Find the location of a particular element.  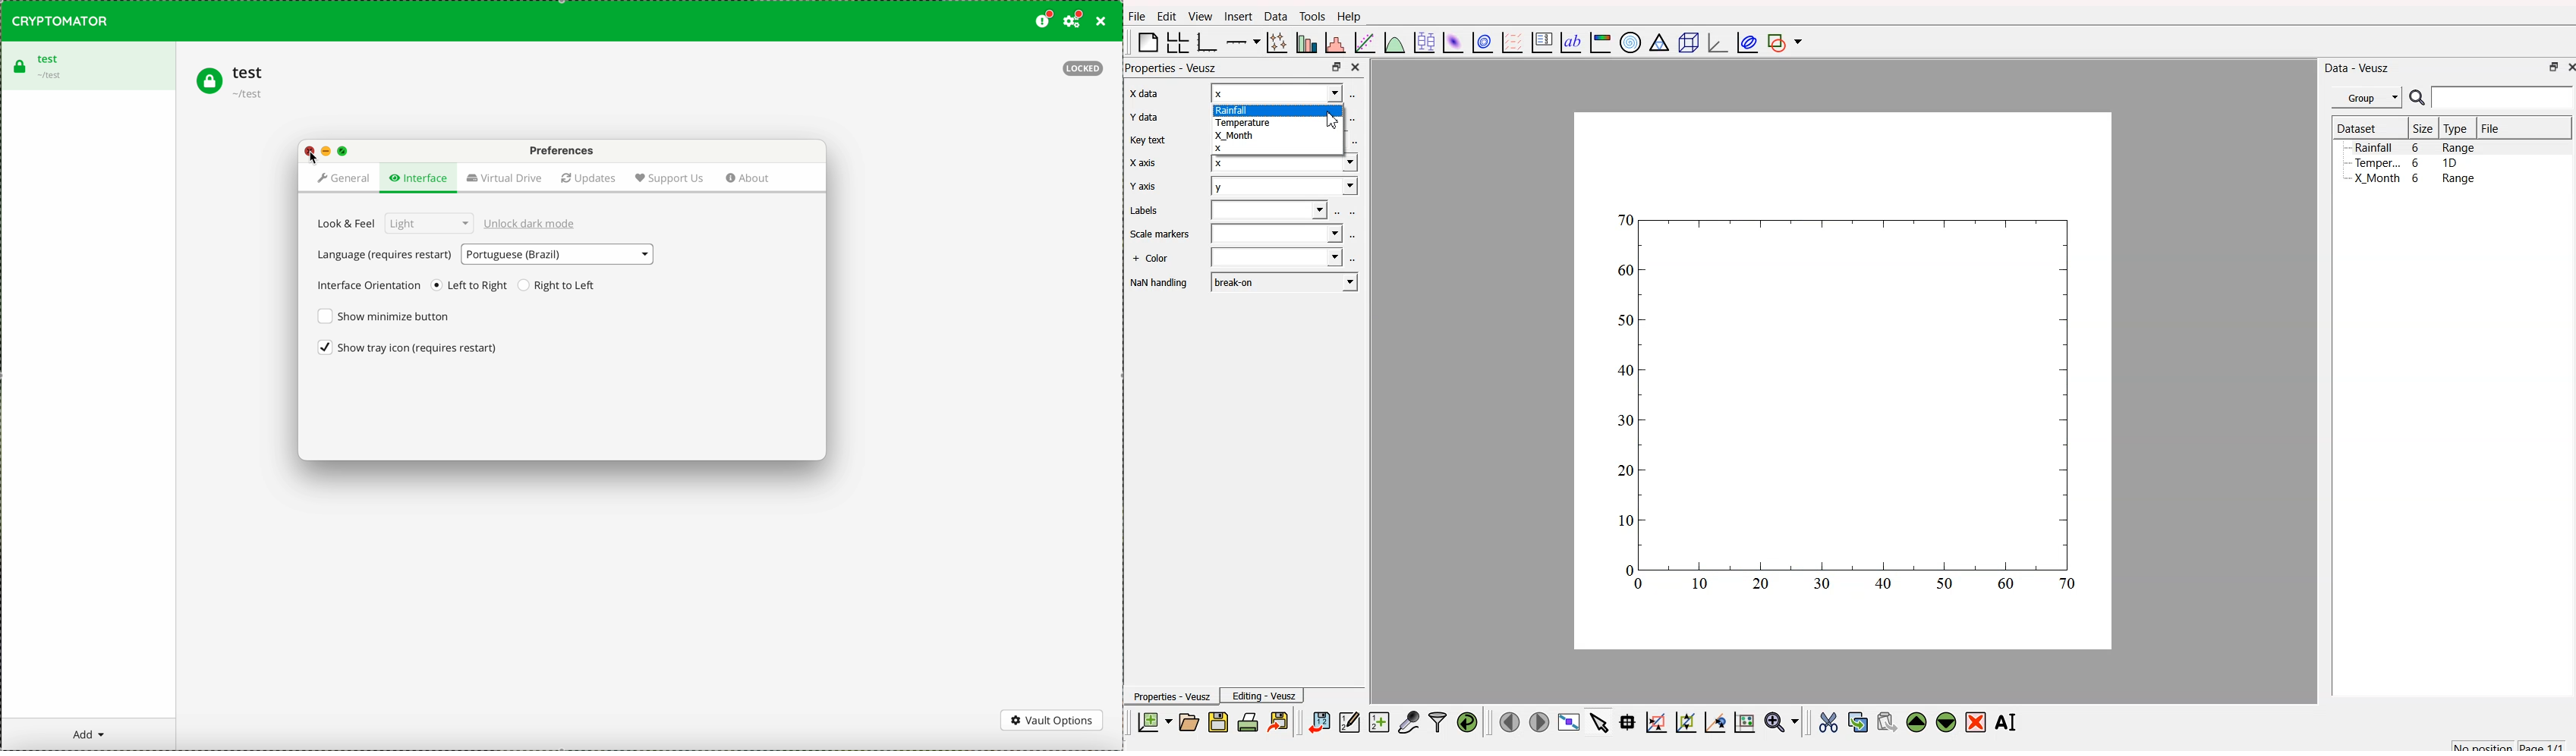

CRYPTOMATOR is located at coordinates (60, 20).